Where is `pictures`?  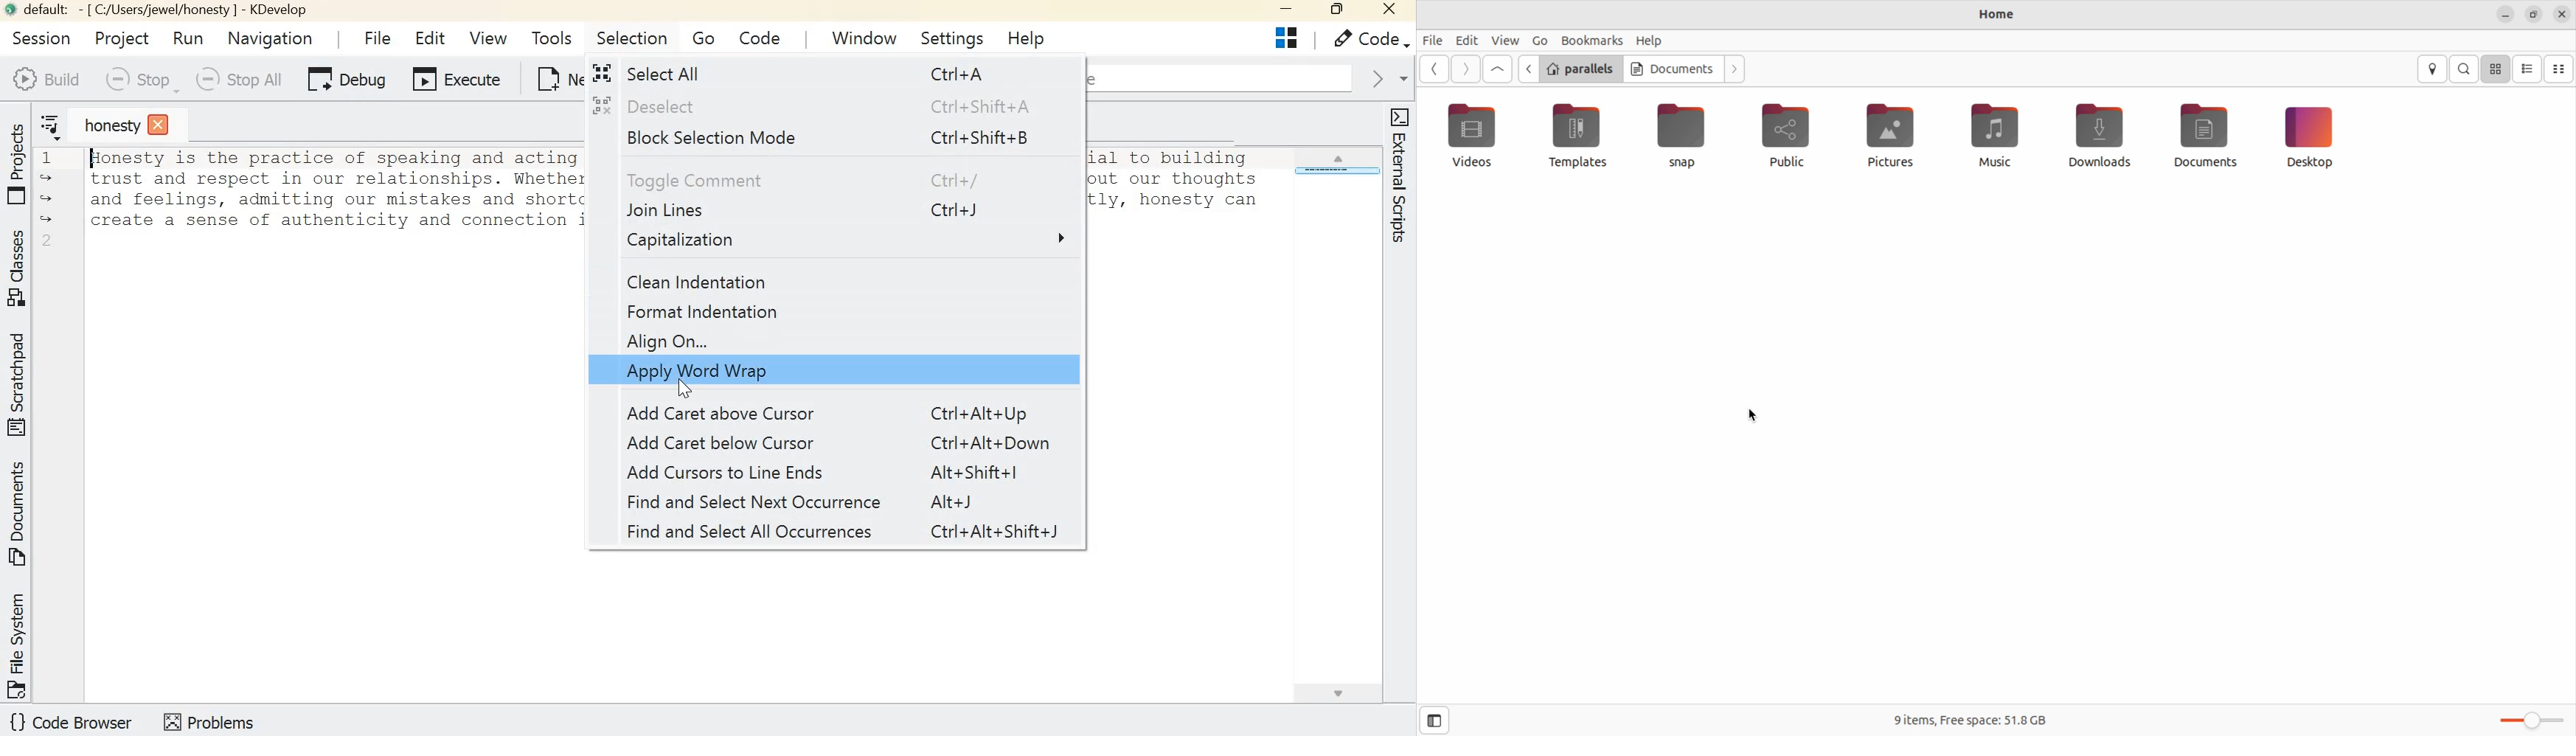
pictures is located at coordinates (1894, 133).